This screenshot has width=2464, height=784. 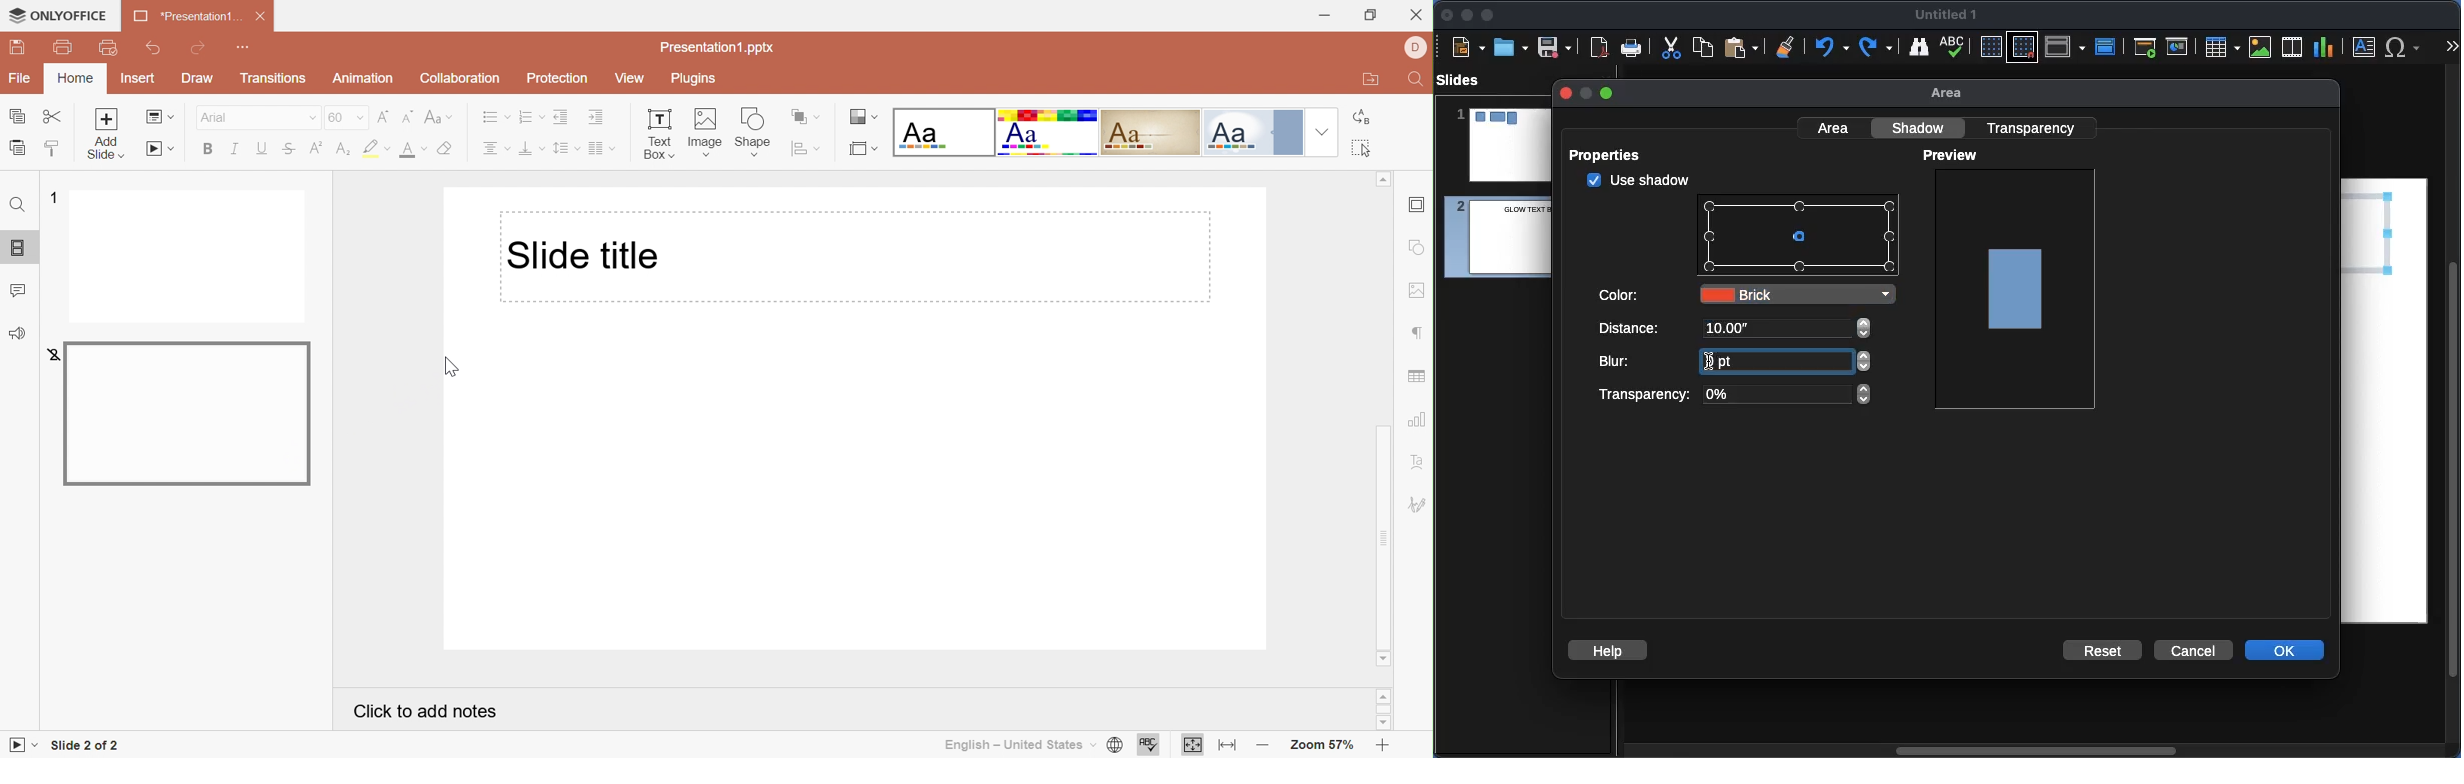 What do you see at coordinates (1921, 127) in the screenshot?
I see `Shadow` at bounding box center [1921, 127].